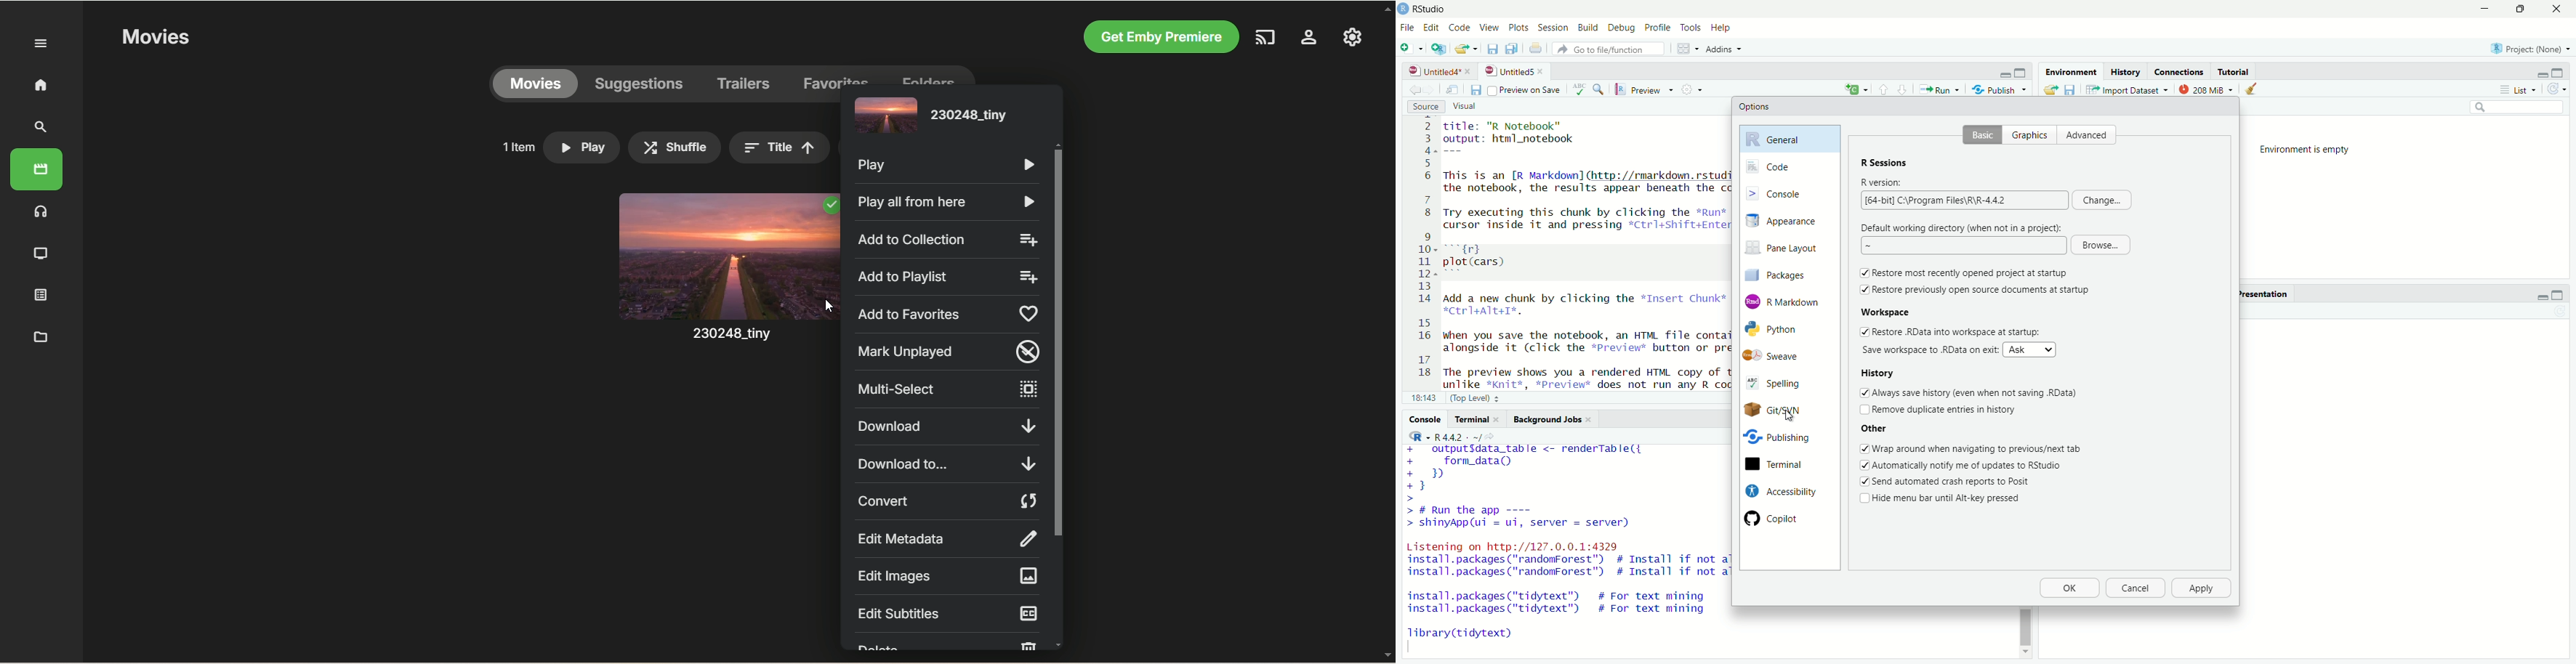  Describe the element at coordinates (38, 336) in the screenshot. I see `metadata manager` at that location.